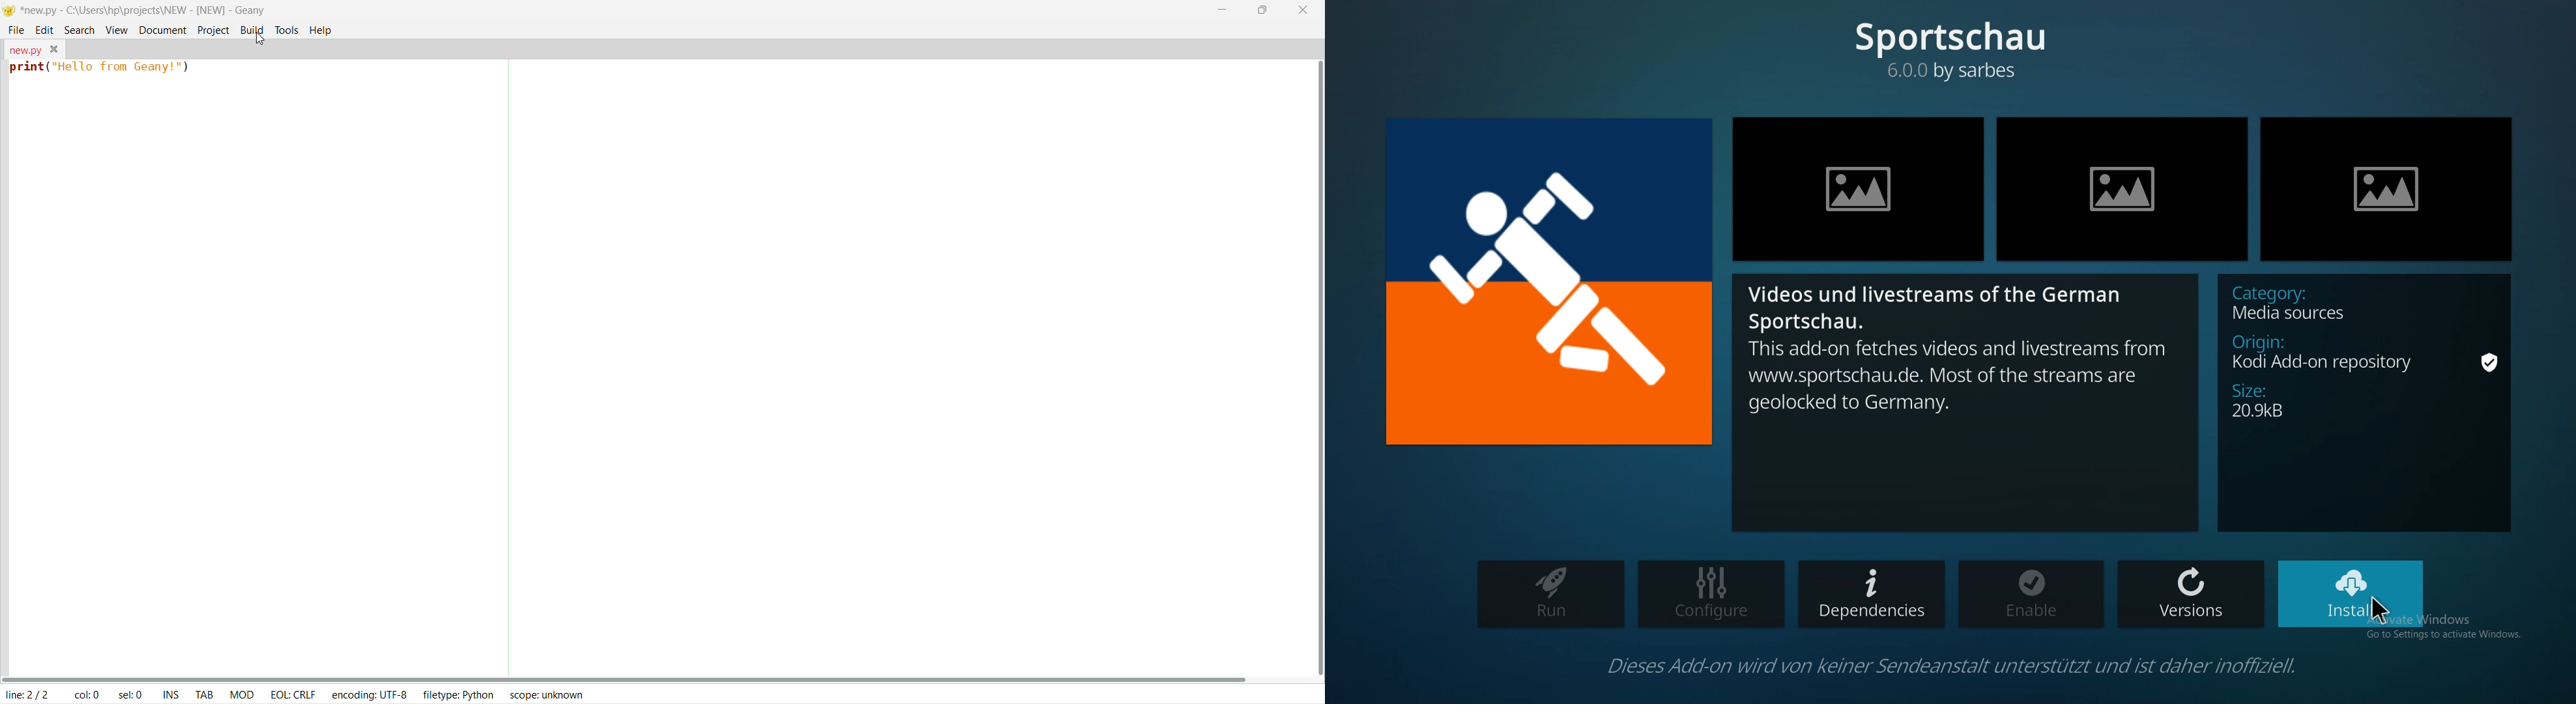 The width and height of the screenshot is (2576, 728). I want to click on category, so click(2305, 301).